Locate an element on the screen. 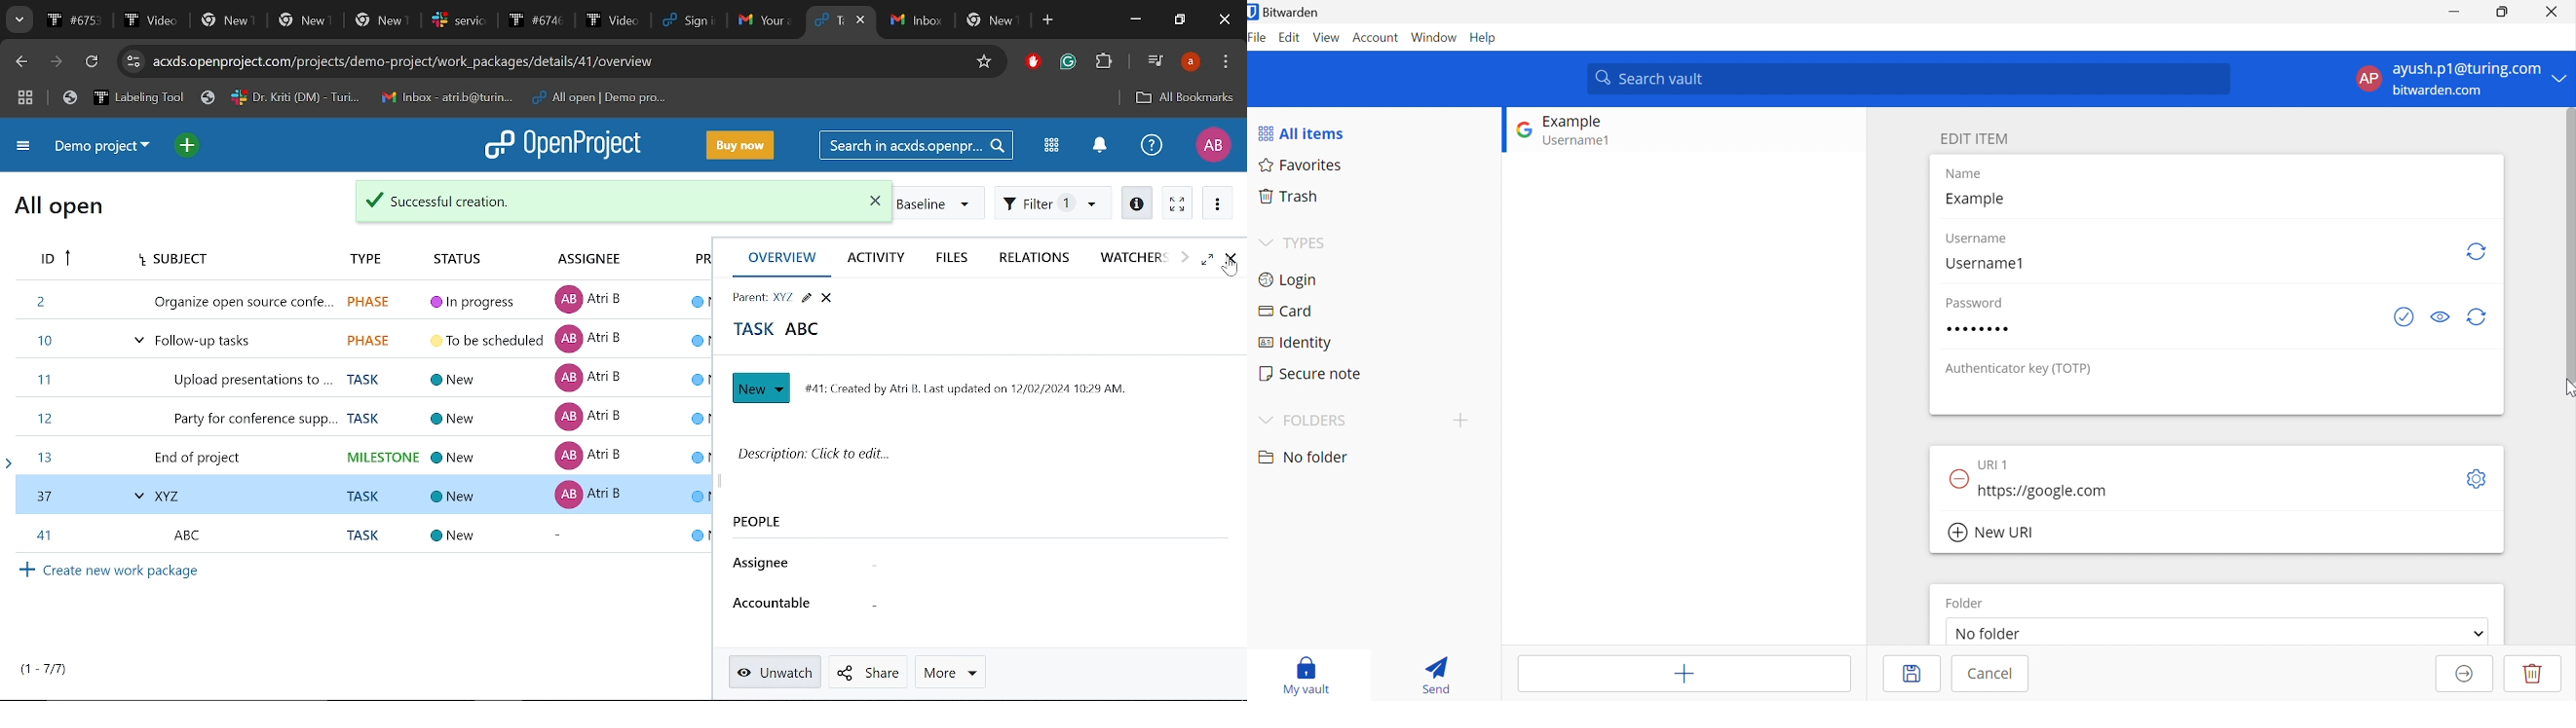 Image resolution: width=2576 pixels, height=728 pixels. Login is located at coordinates (1288, 279).